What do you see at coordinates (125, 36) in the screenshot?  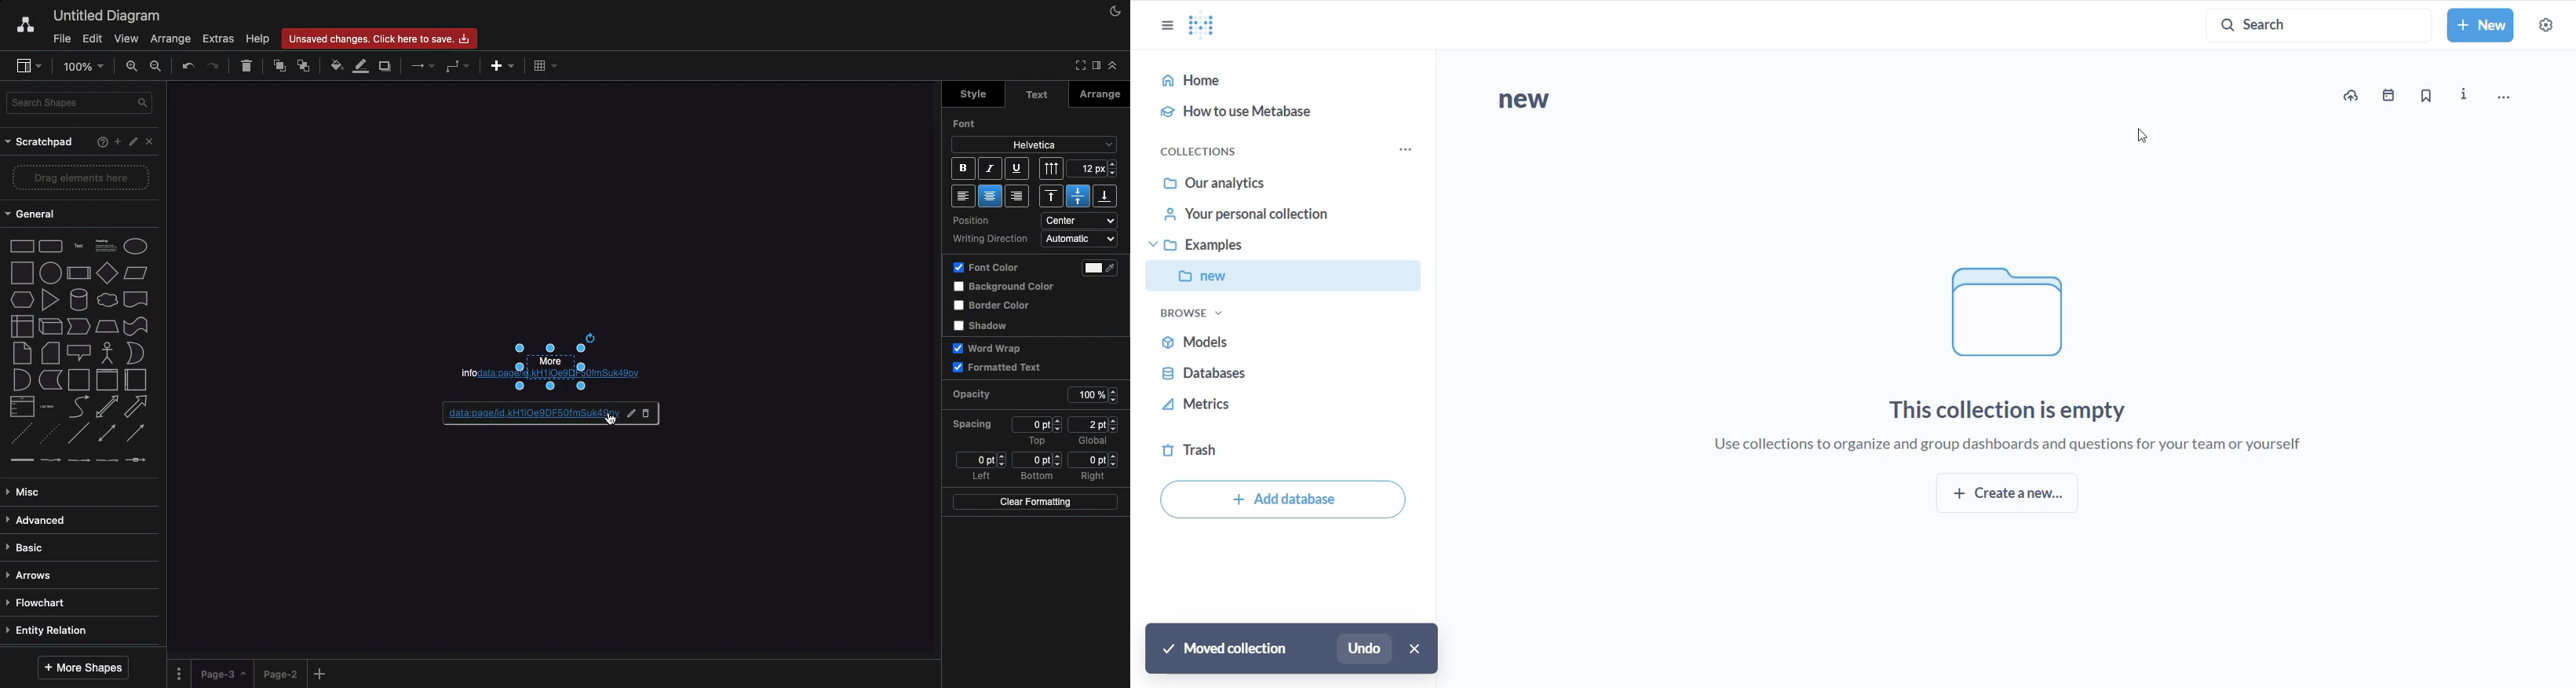 I see `View` at bounding box center [125, 36].